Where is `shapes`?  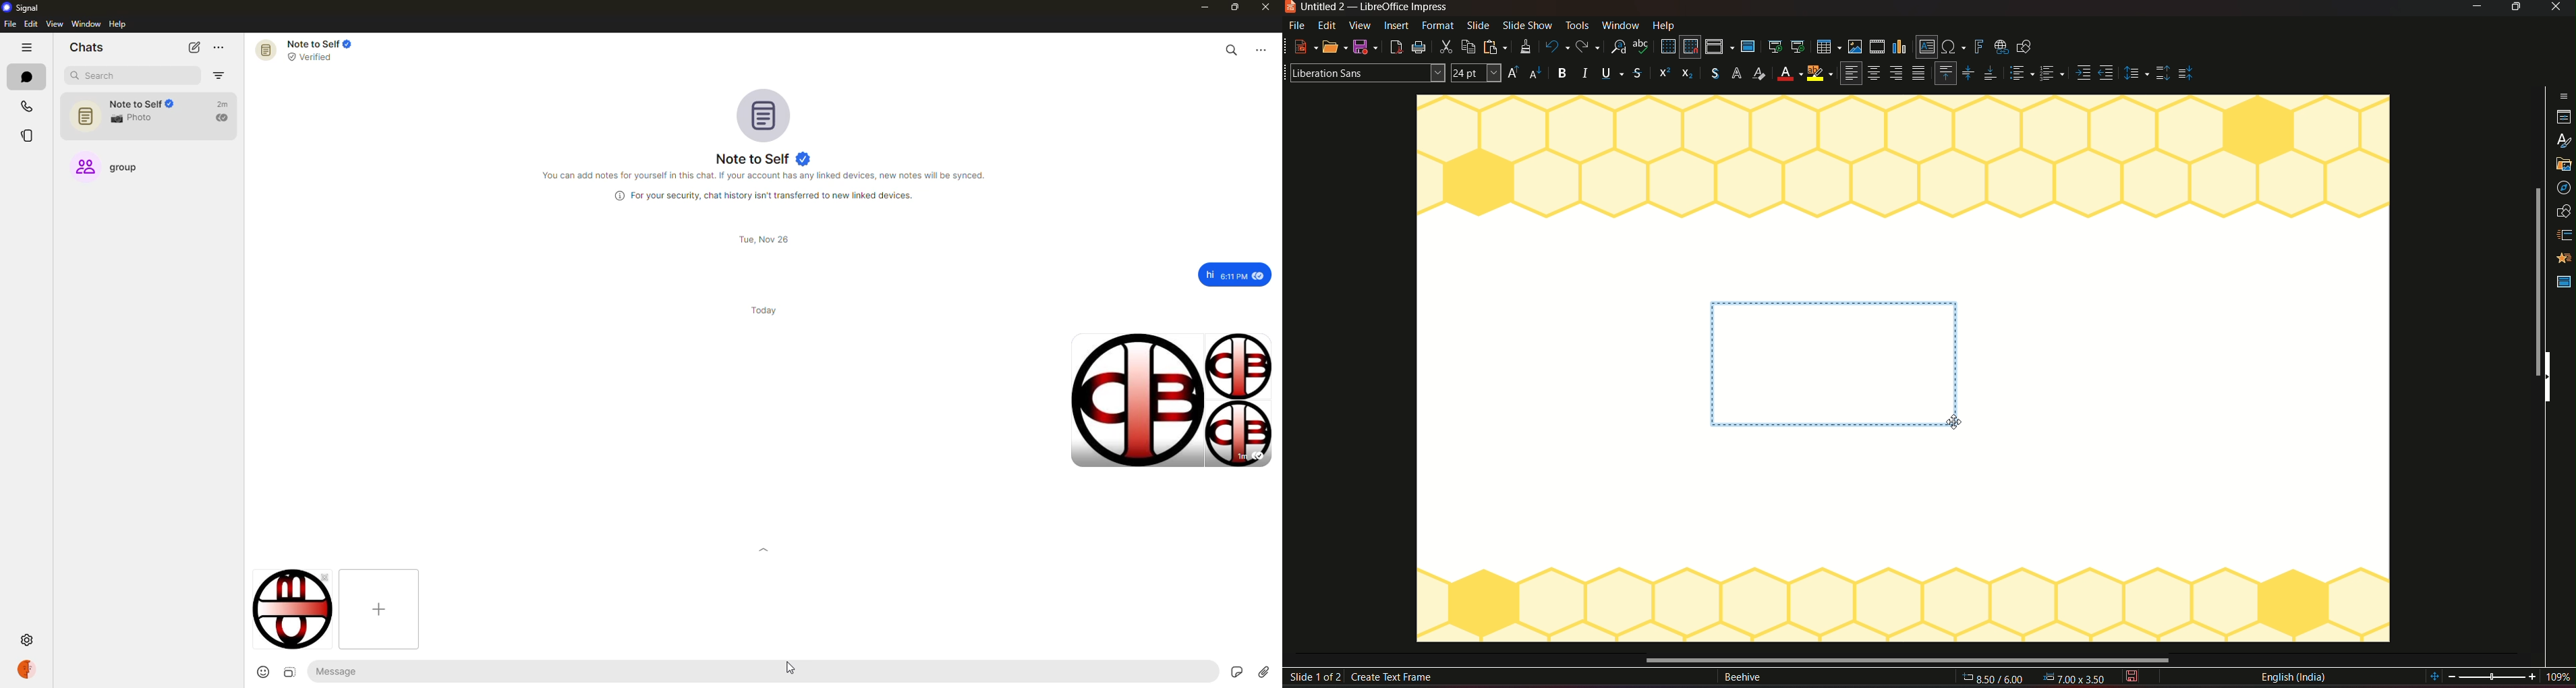
shapes is located at coordinates (2565, 185).